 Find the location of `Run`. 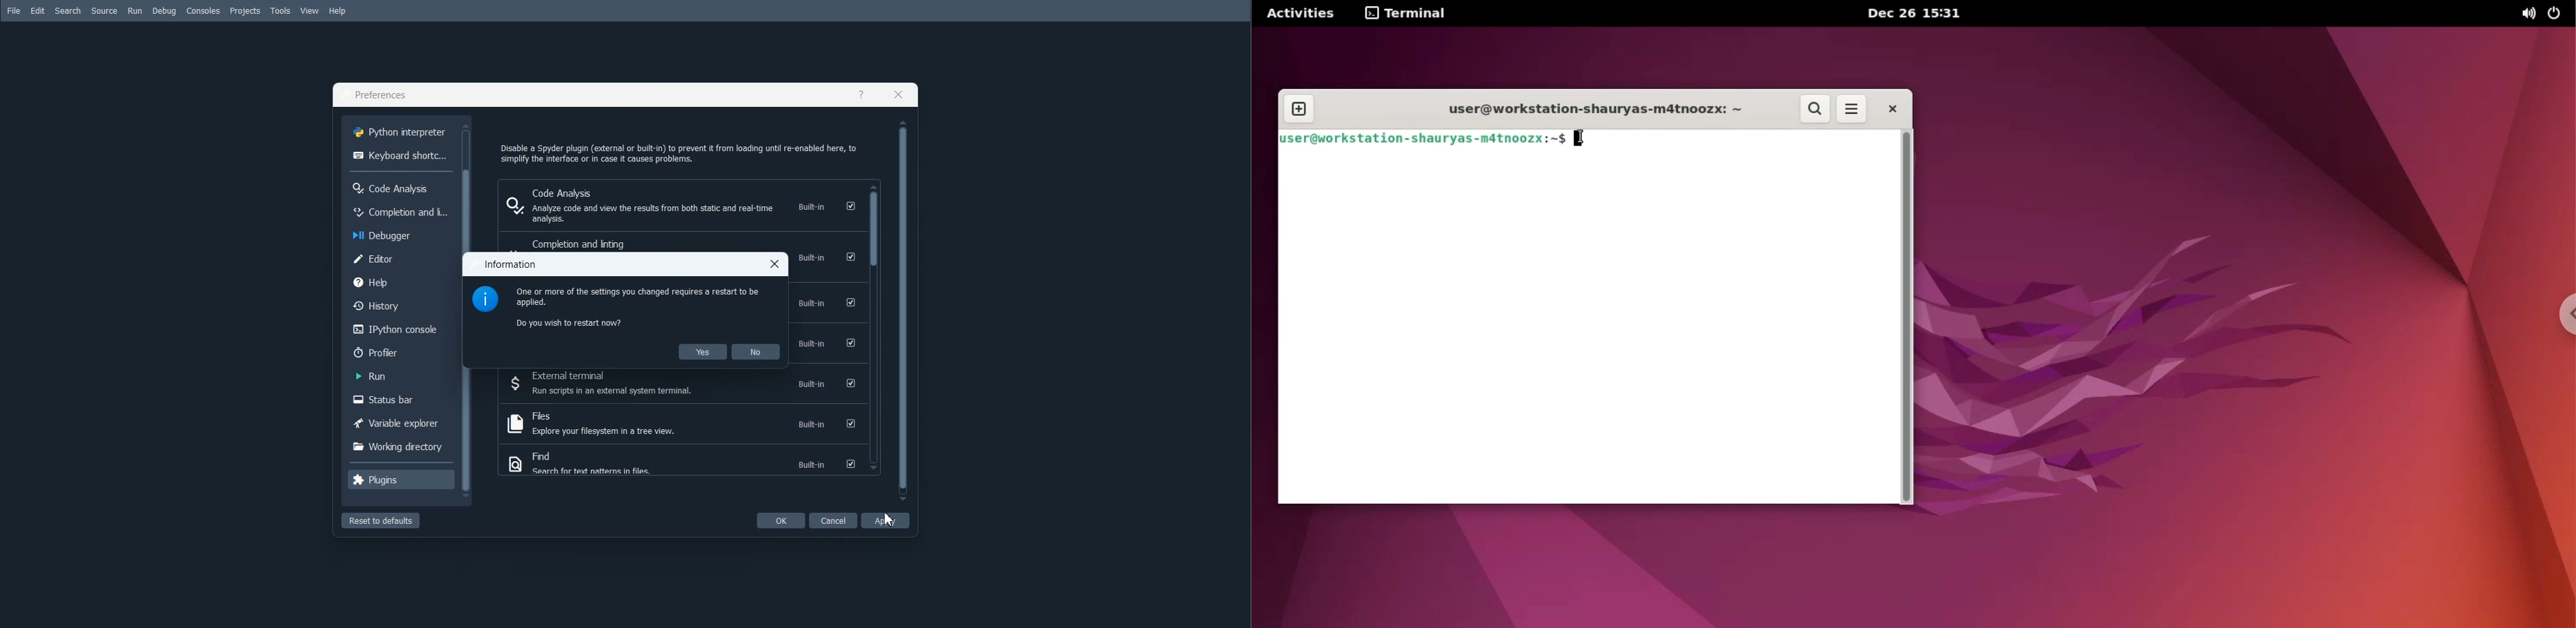

Run is located at coordinates (135, 11).